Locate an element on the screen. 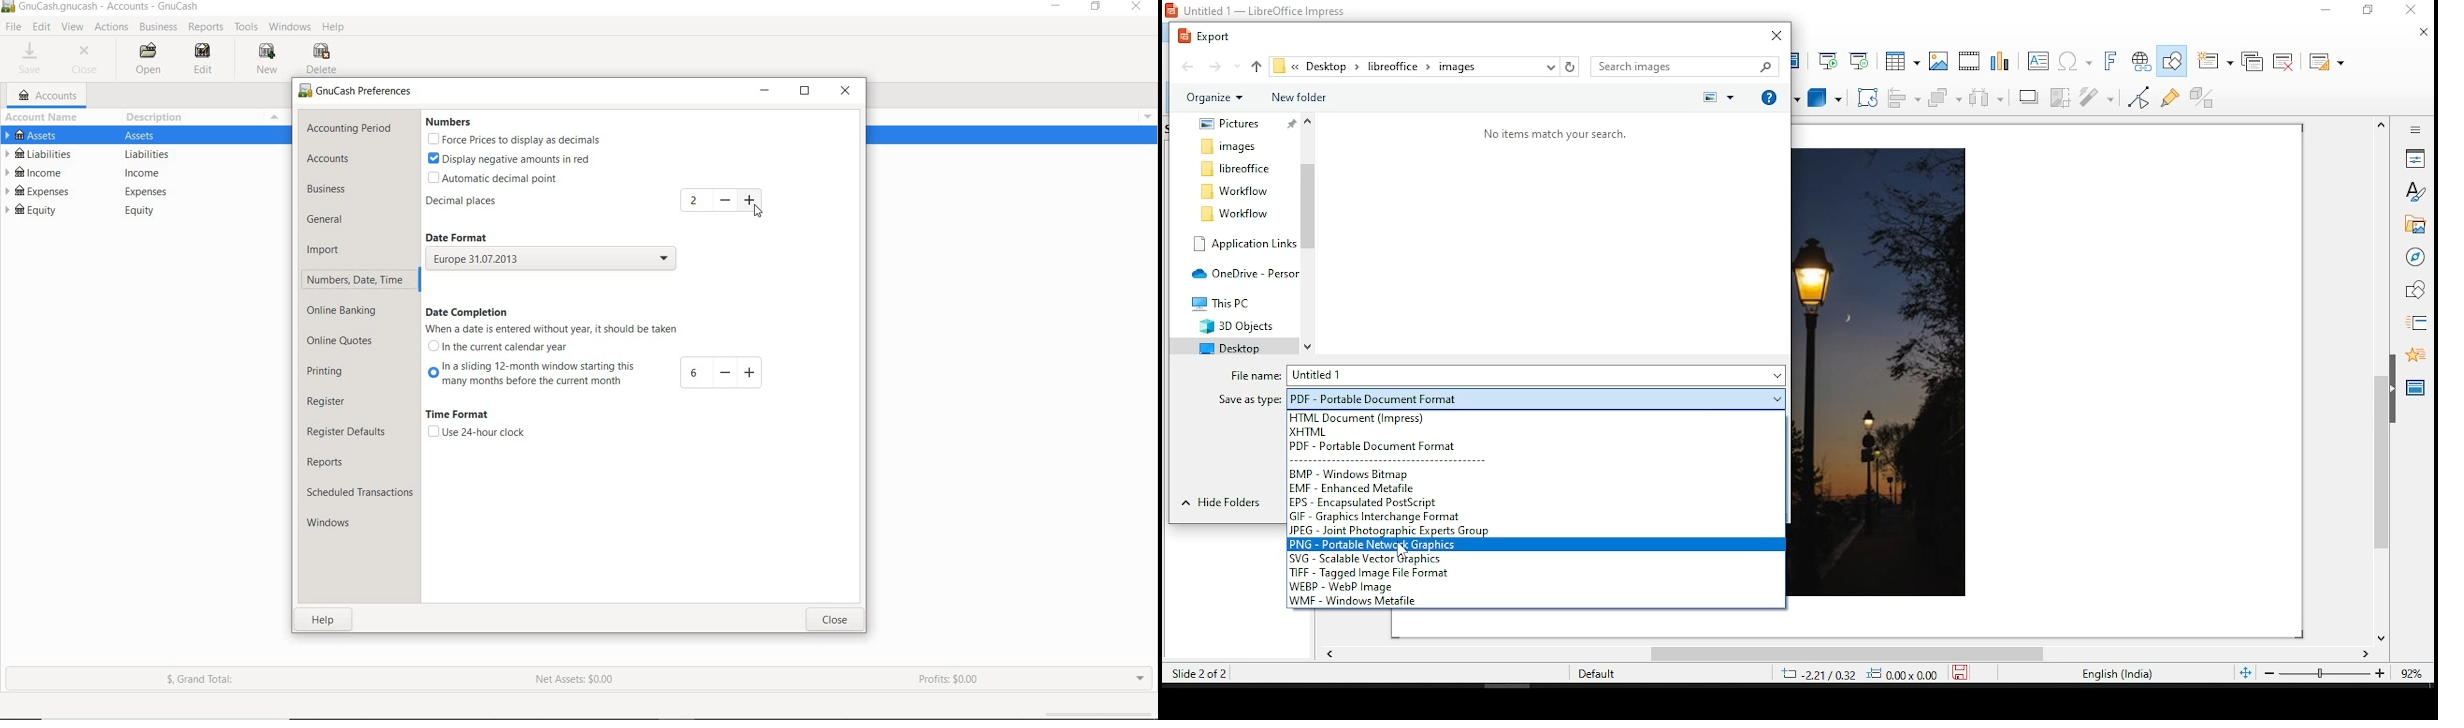 The image size is (2464, 728). folder is located at coordinates (1231, 146).